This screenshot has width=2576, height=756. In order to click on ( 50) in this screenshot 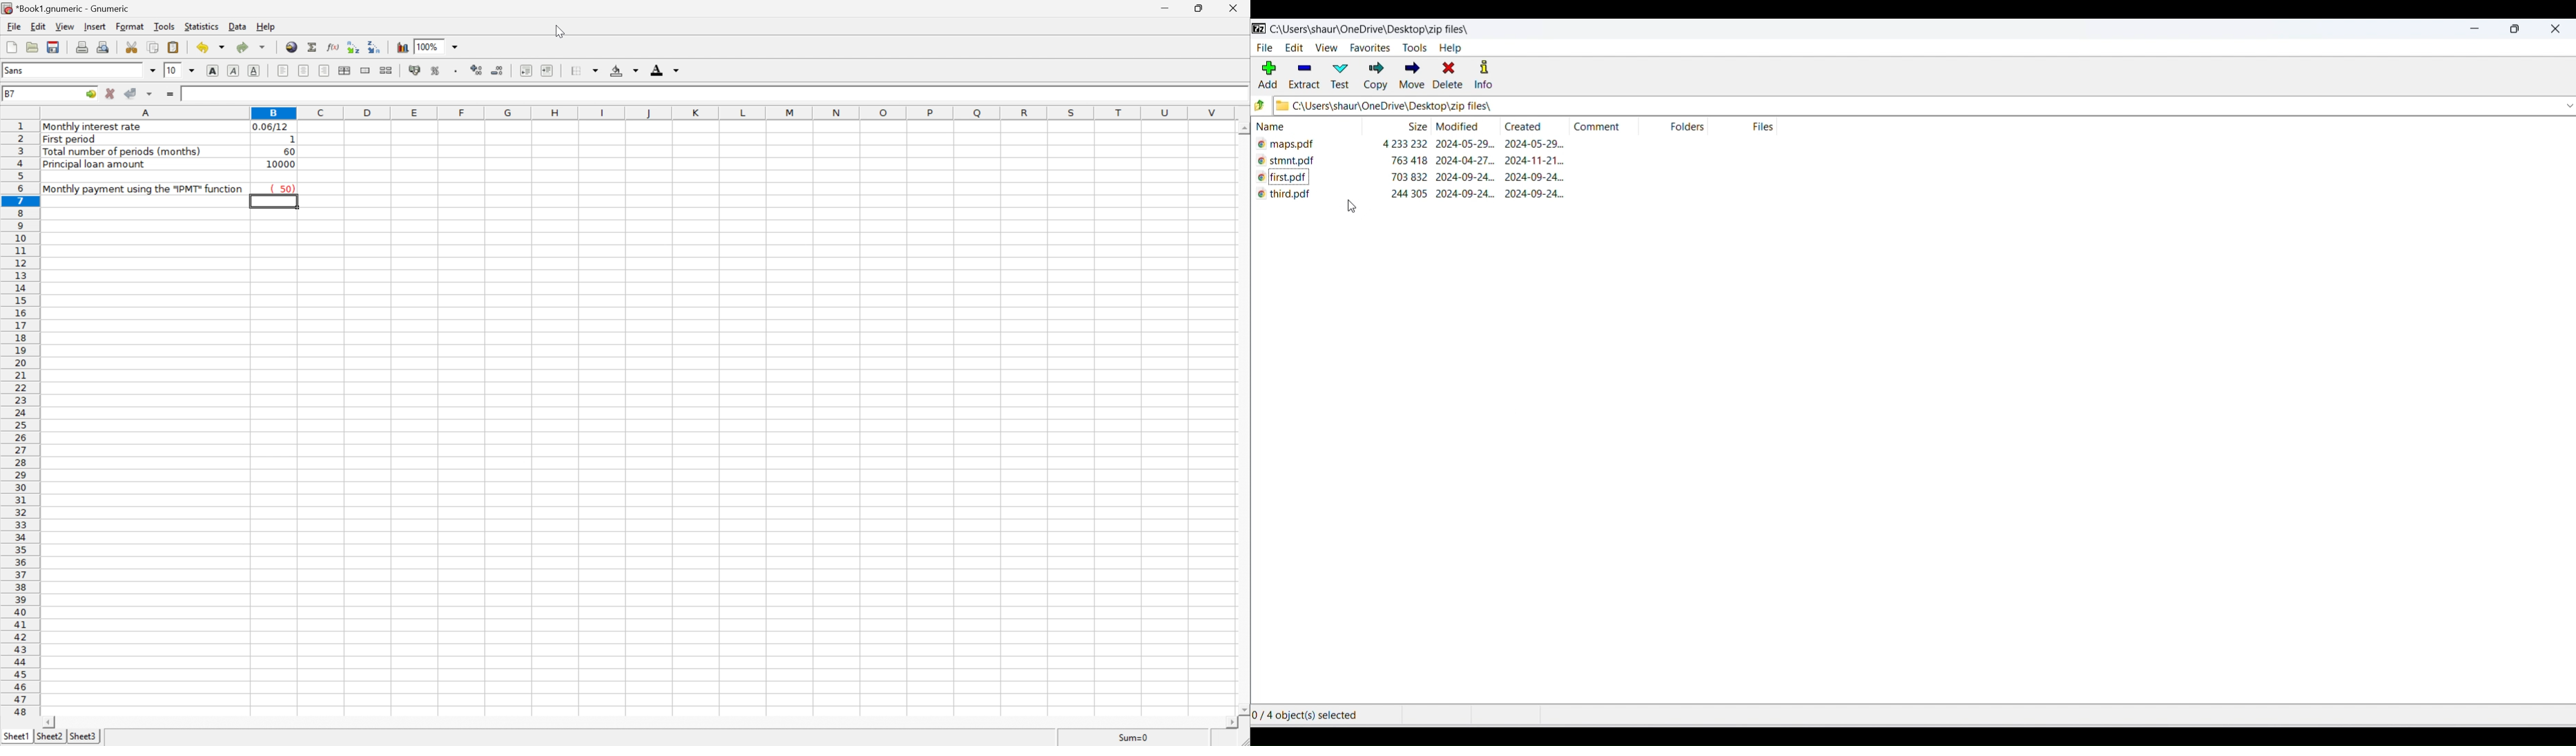, I will do `click(281, 188)`.